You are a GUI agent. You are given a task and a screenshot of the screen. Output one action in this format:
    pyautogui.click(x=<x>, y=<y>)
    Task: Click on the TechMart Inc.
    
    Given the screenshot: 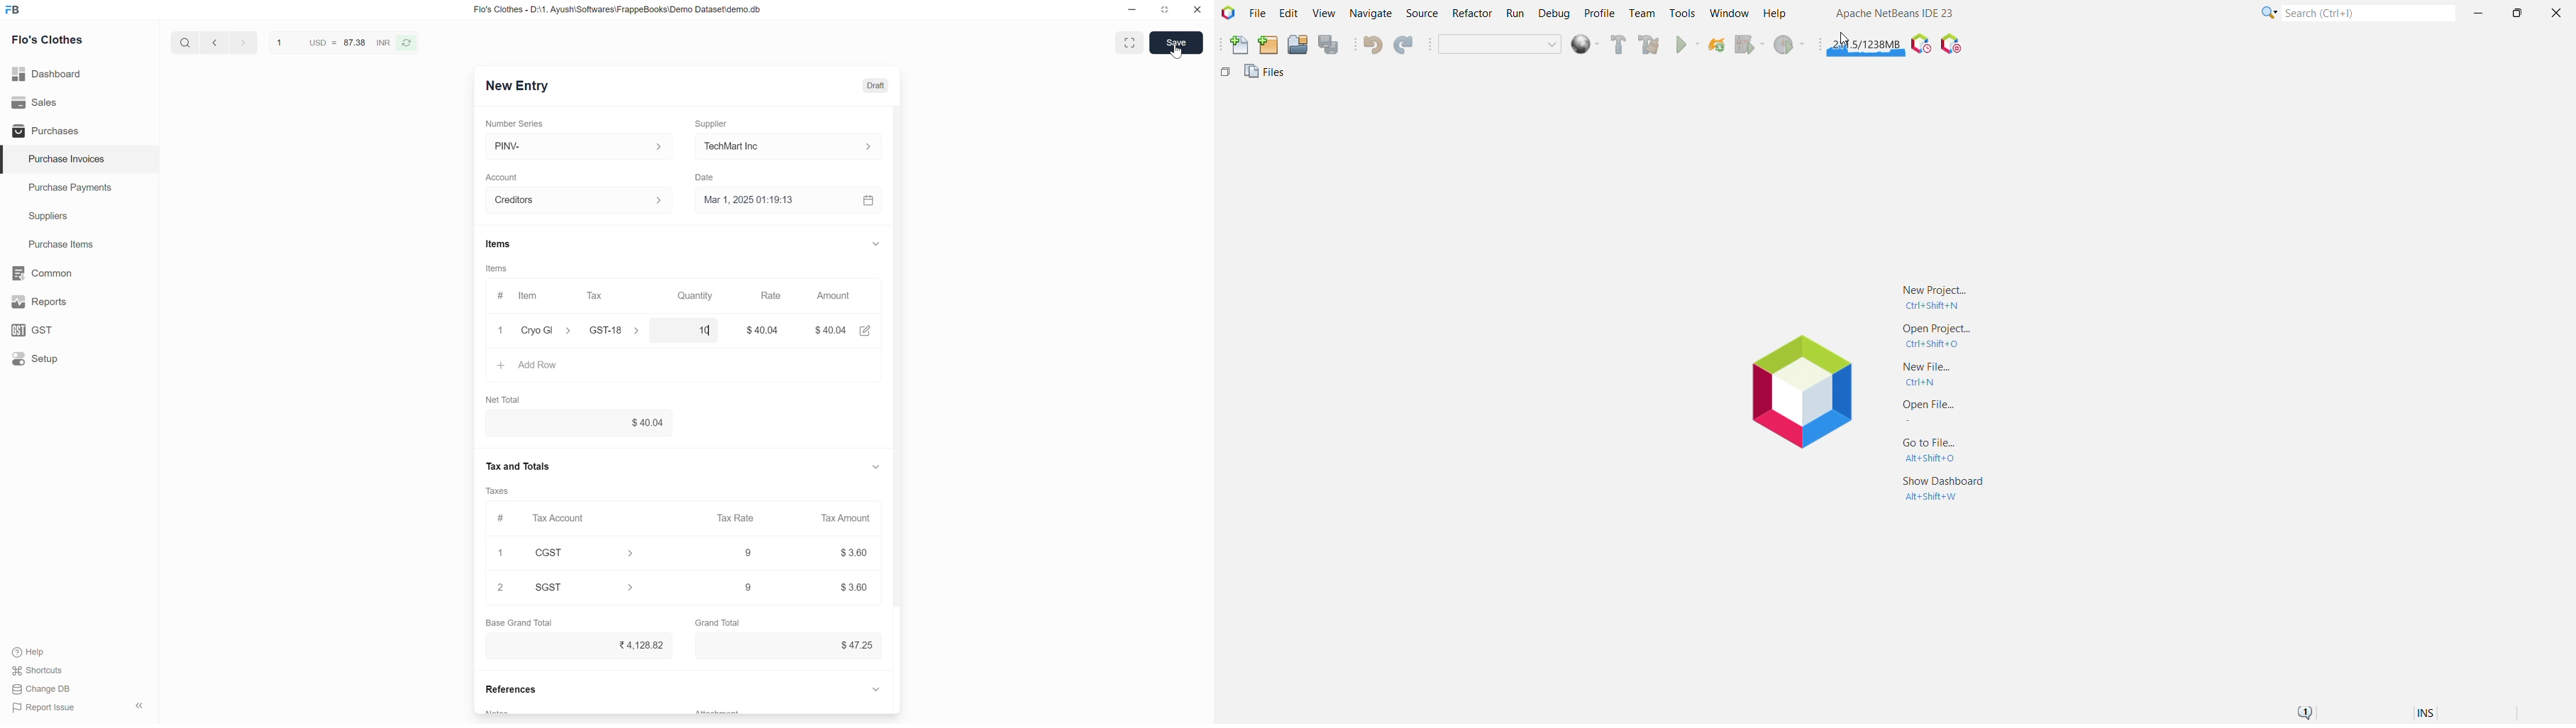 What is the action you would take?
    pyautogui.click(x=793, y=145)
    